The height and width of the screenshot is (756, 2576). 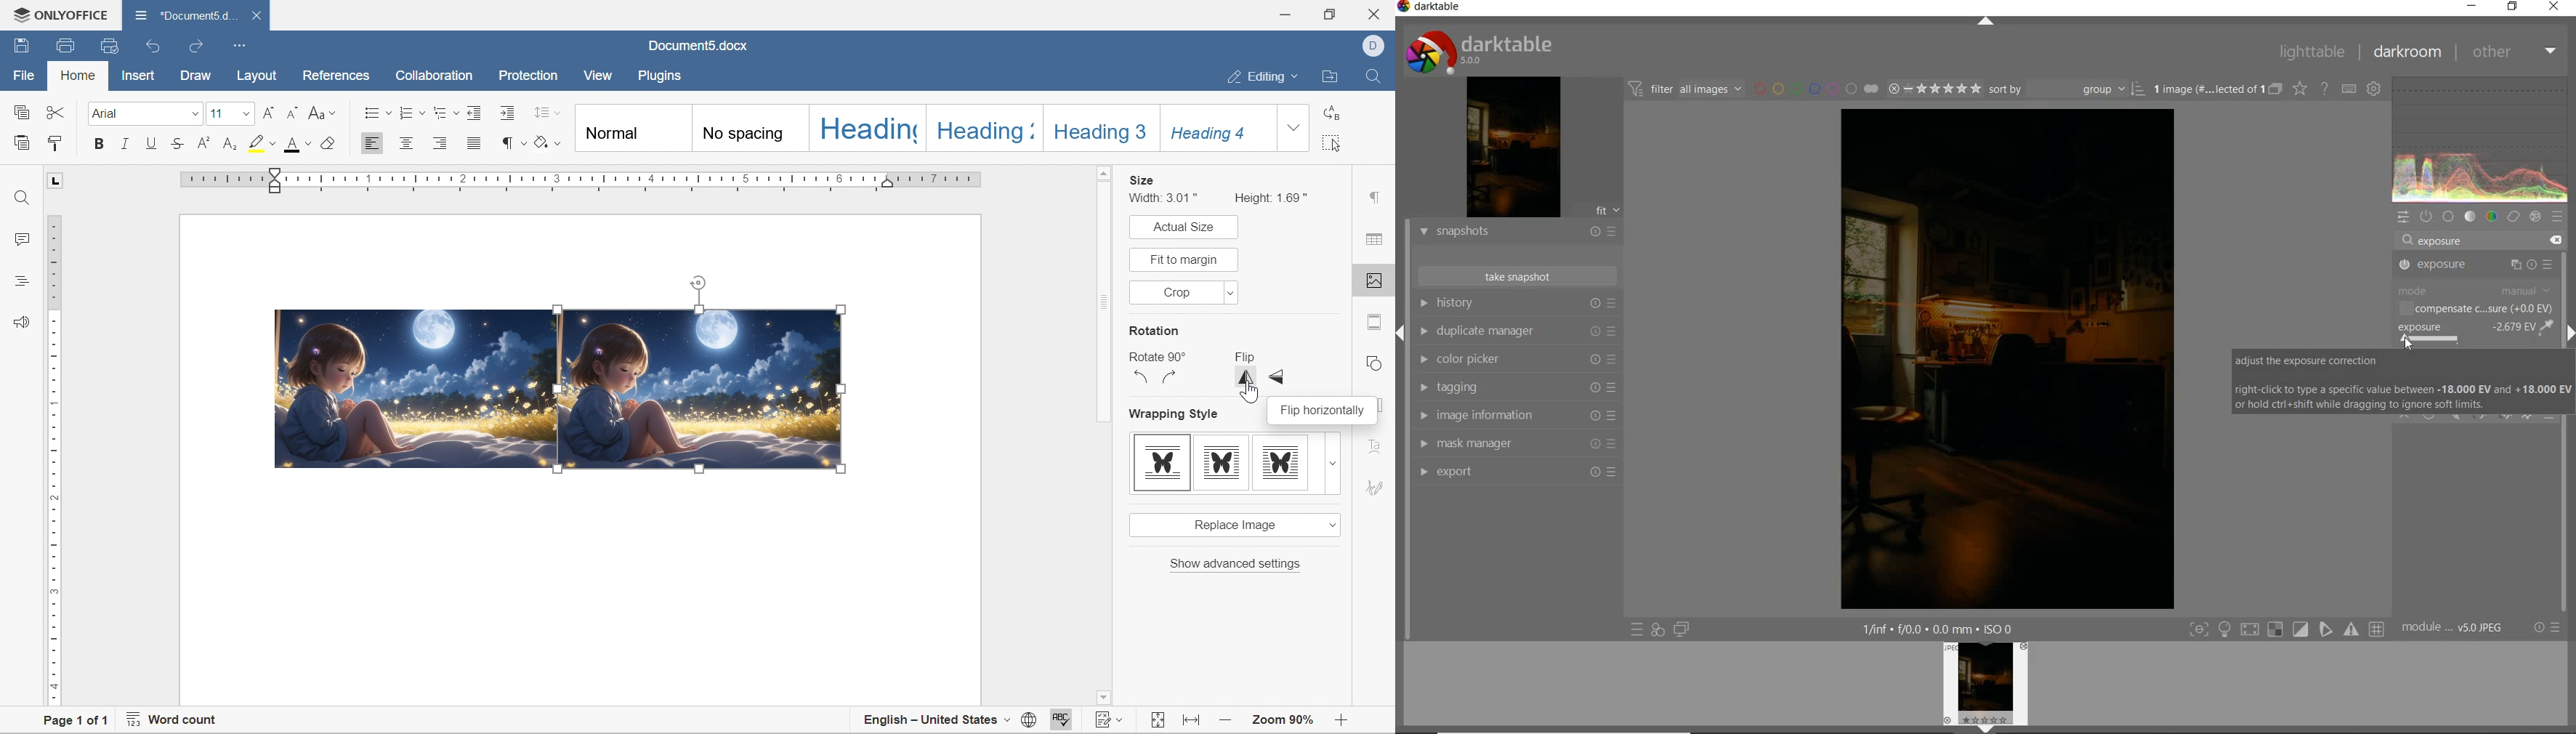 I want to click on save, so click(x=20, y=45).